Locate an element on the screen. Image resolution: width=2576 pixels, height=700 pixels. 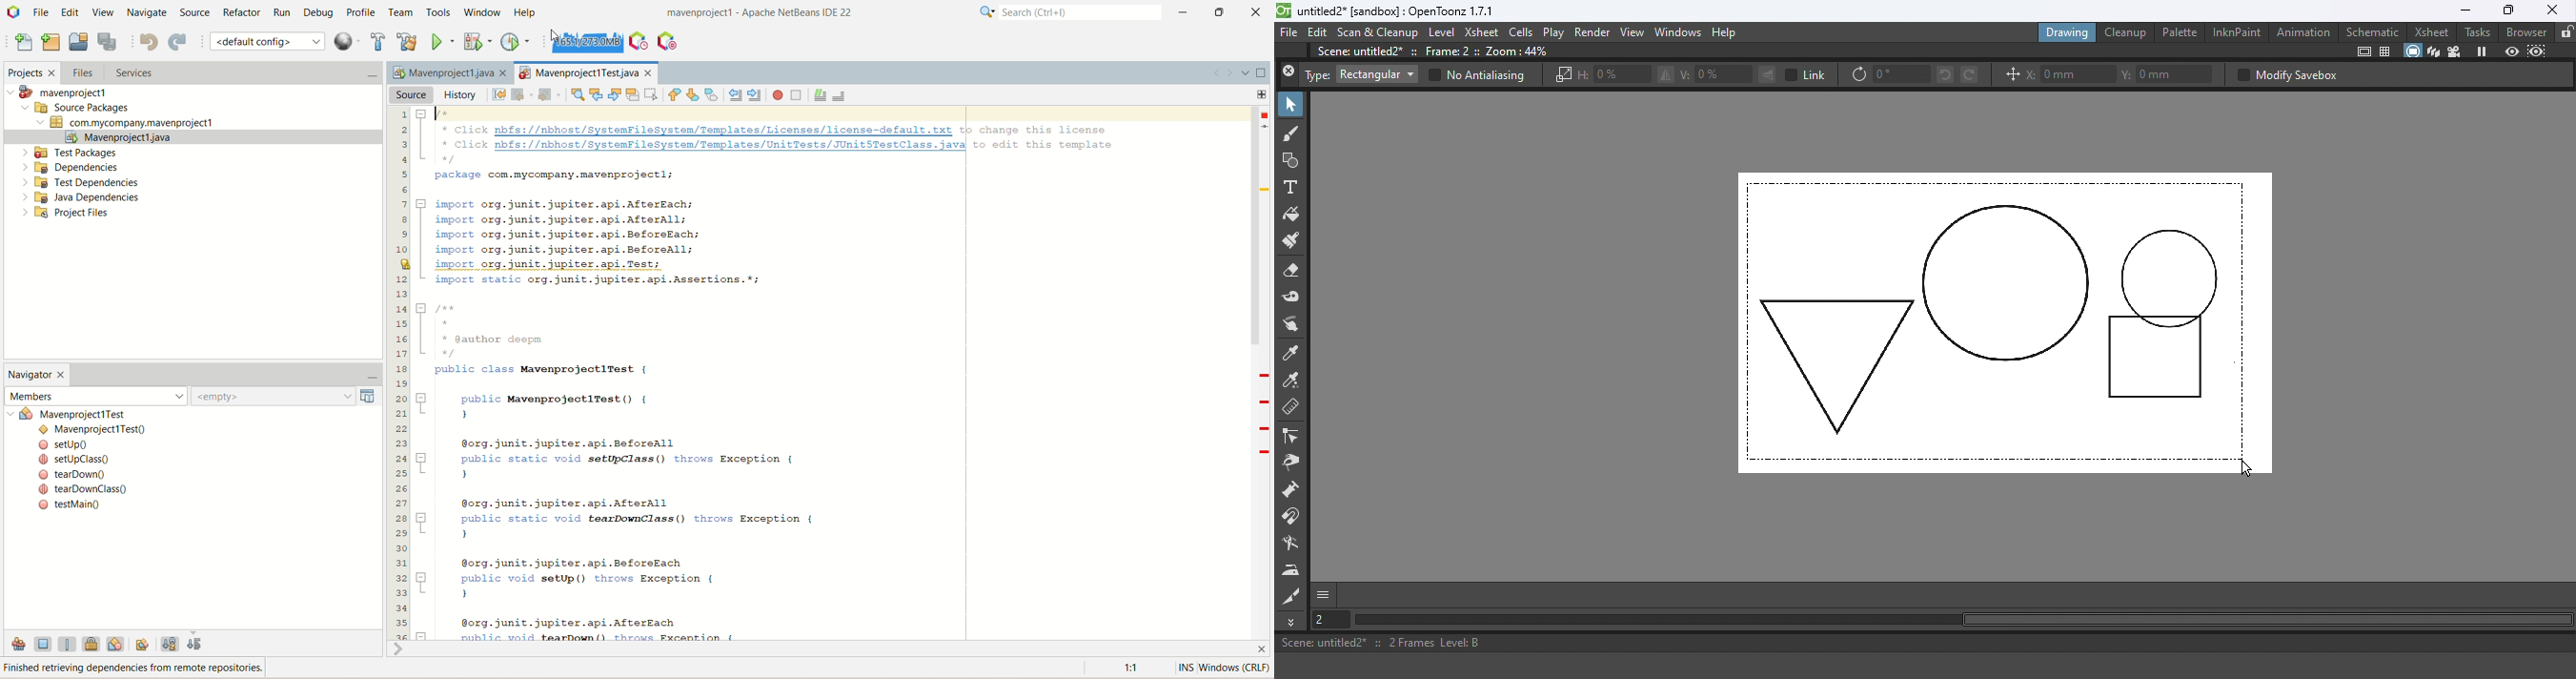
Close is located at coordinates (1288, 73).